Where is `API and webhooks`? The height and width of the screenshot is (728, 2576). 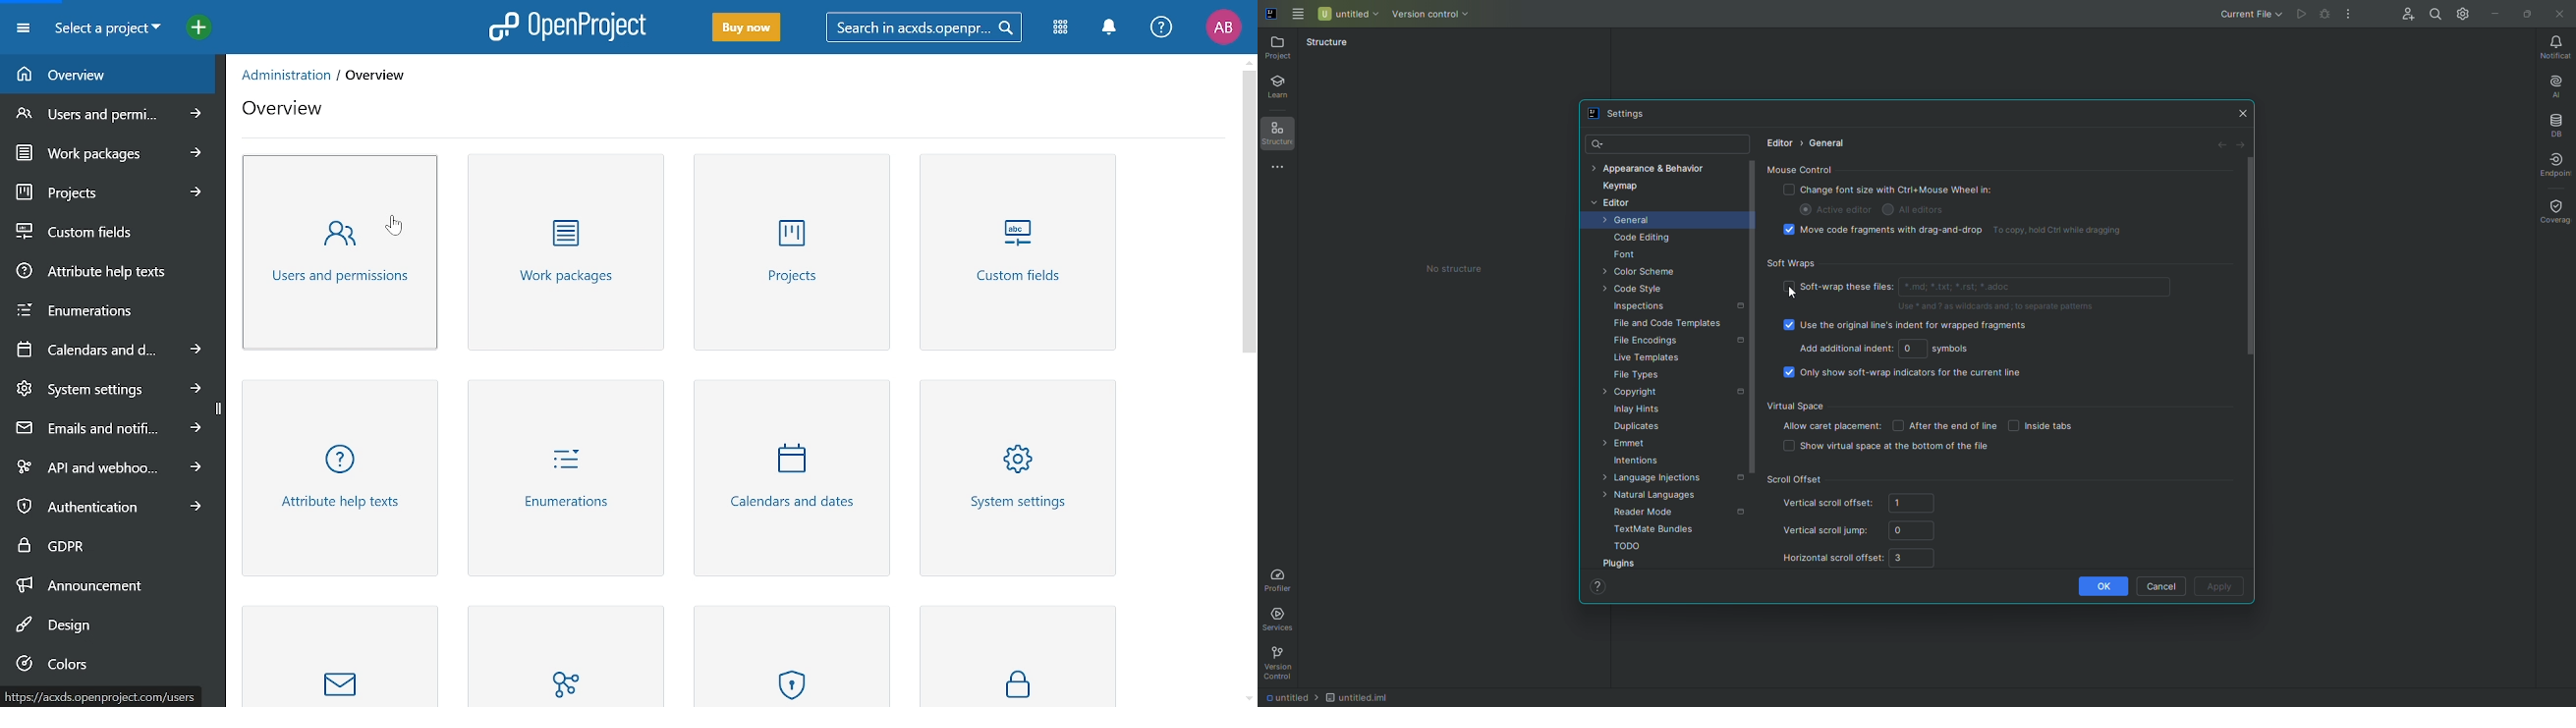 API and webhooks is located at coordinates (568, 653).